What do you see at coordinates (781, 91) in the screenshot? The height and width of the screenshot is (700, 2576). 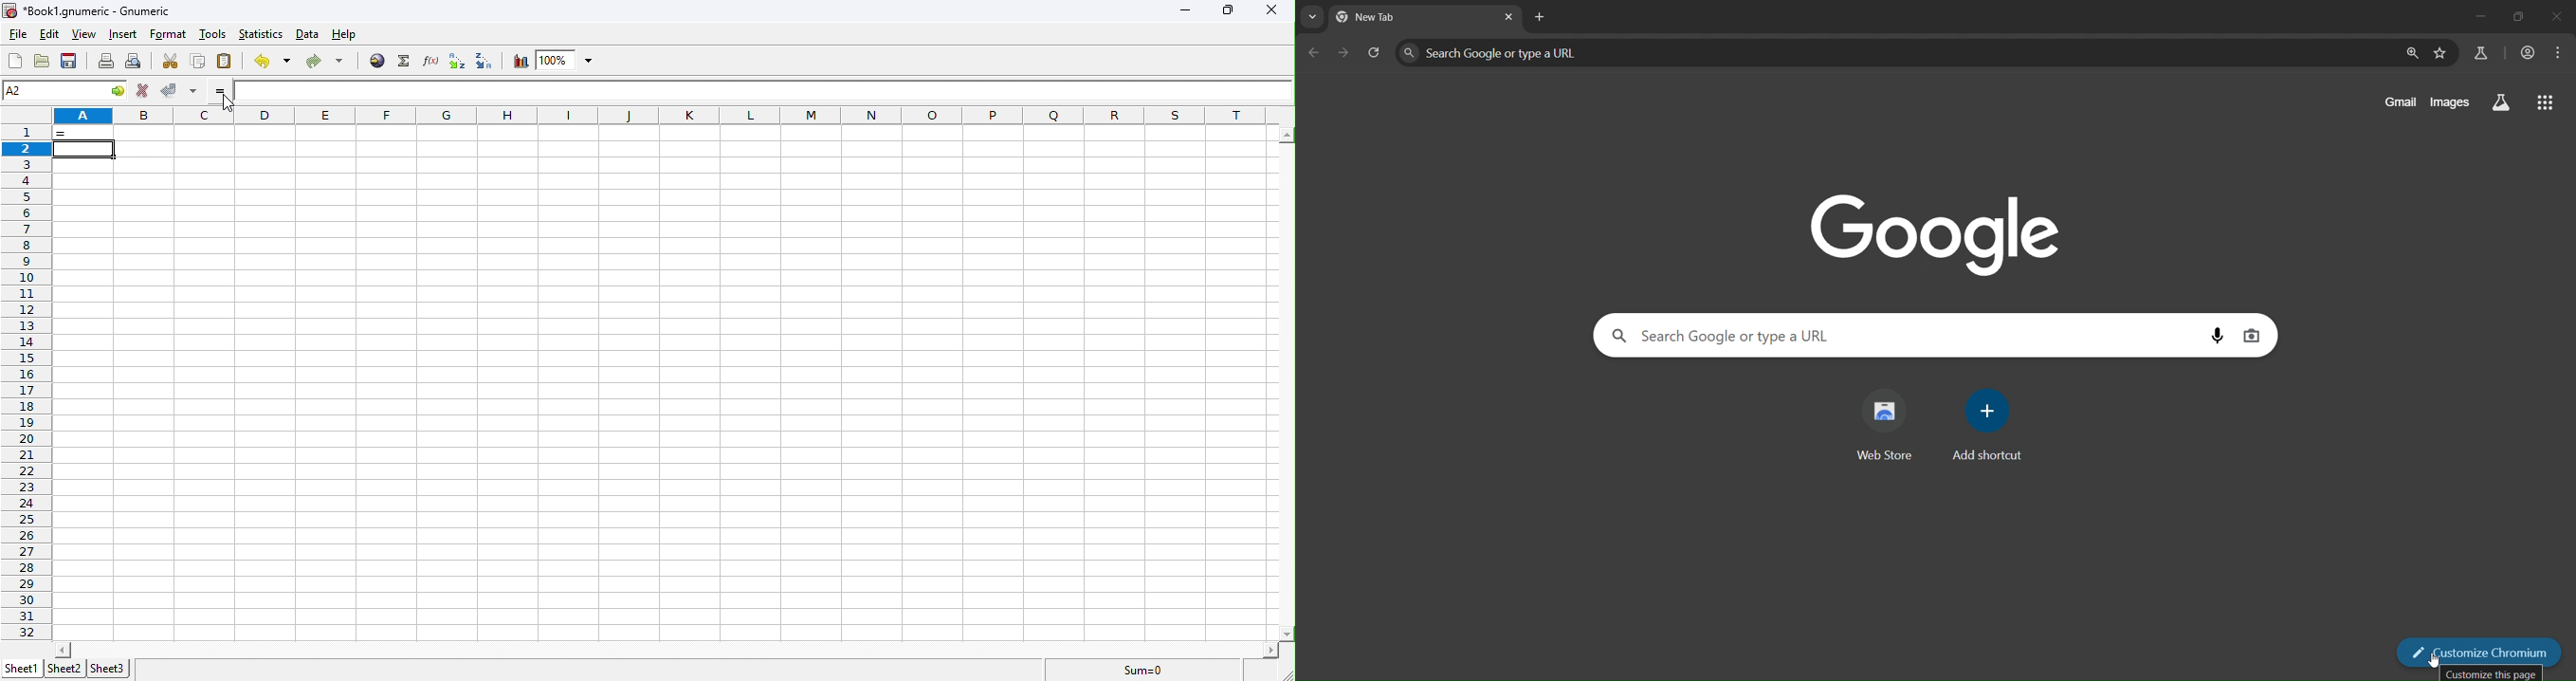 I see `formula bar` at bounding box center [781, 91].